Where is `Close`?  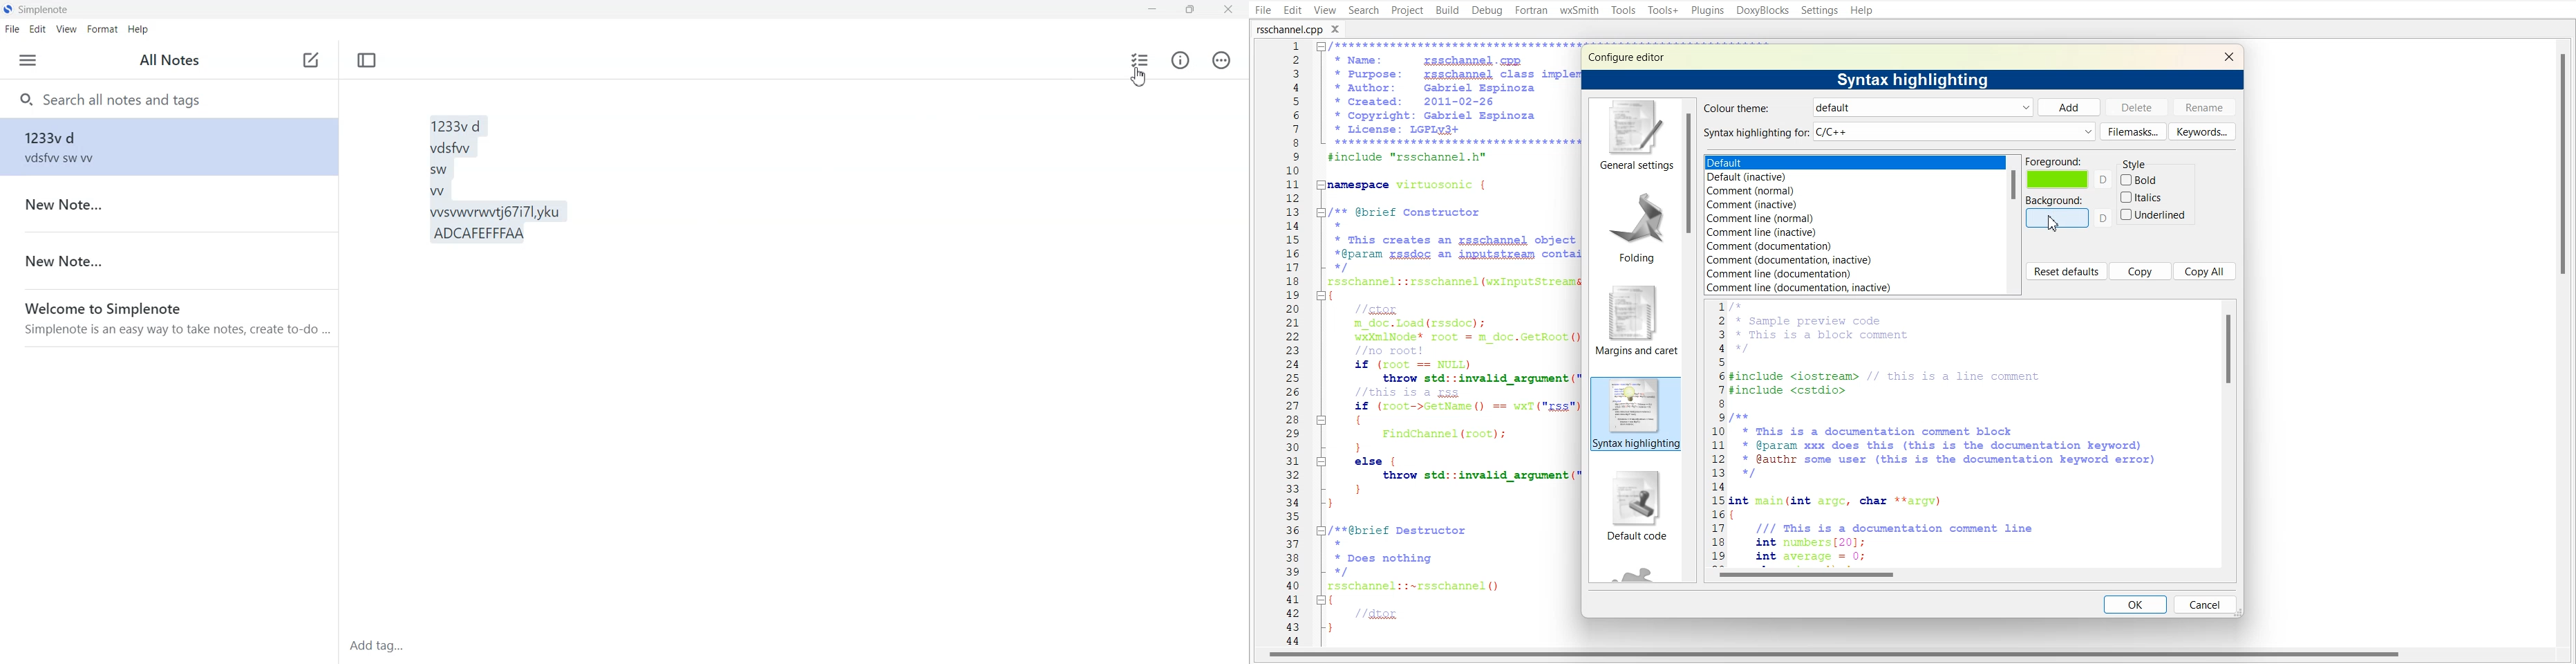
Close is located at coordinates (1339, 28).